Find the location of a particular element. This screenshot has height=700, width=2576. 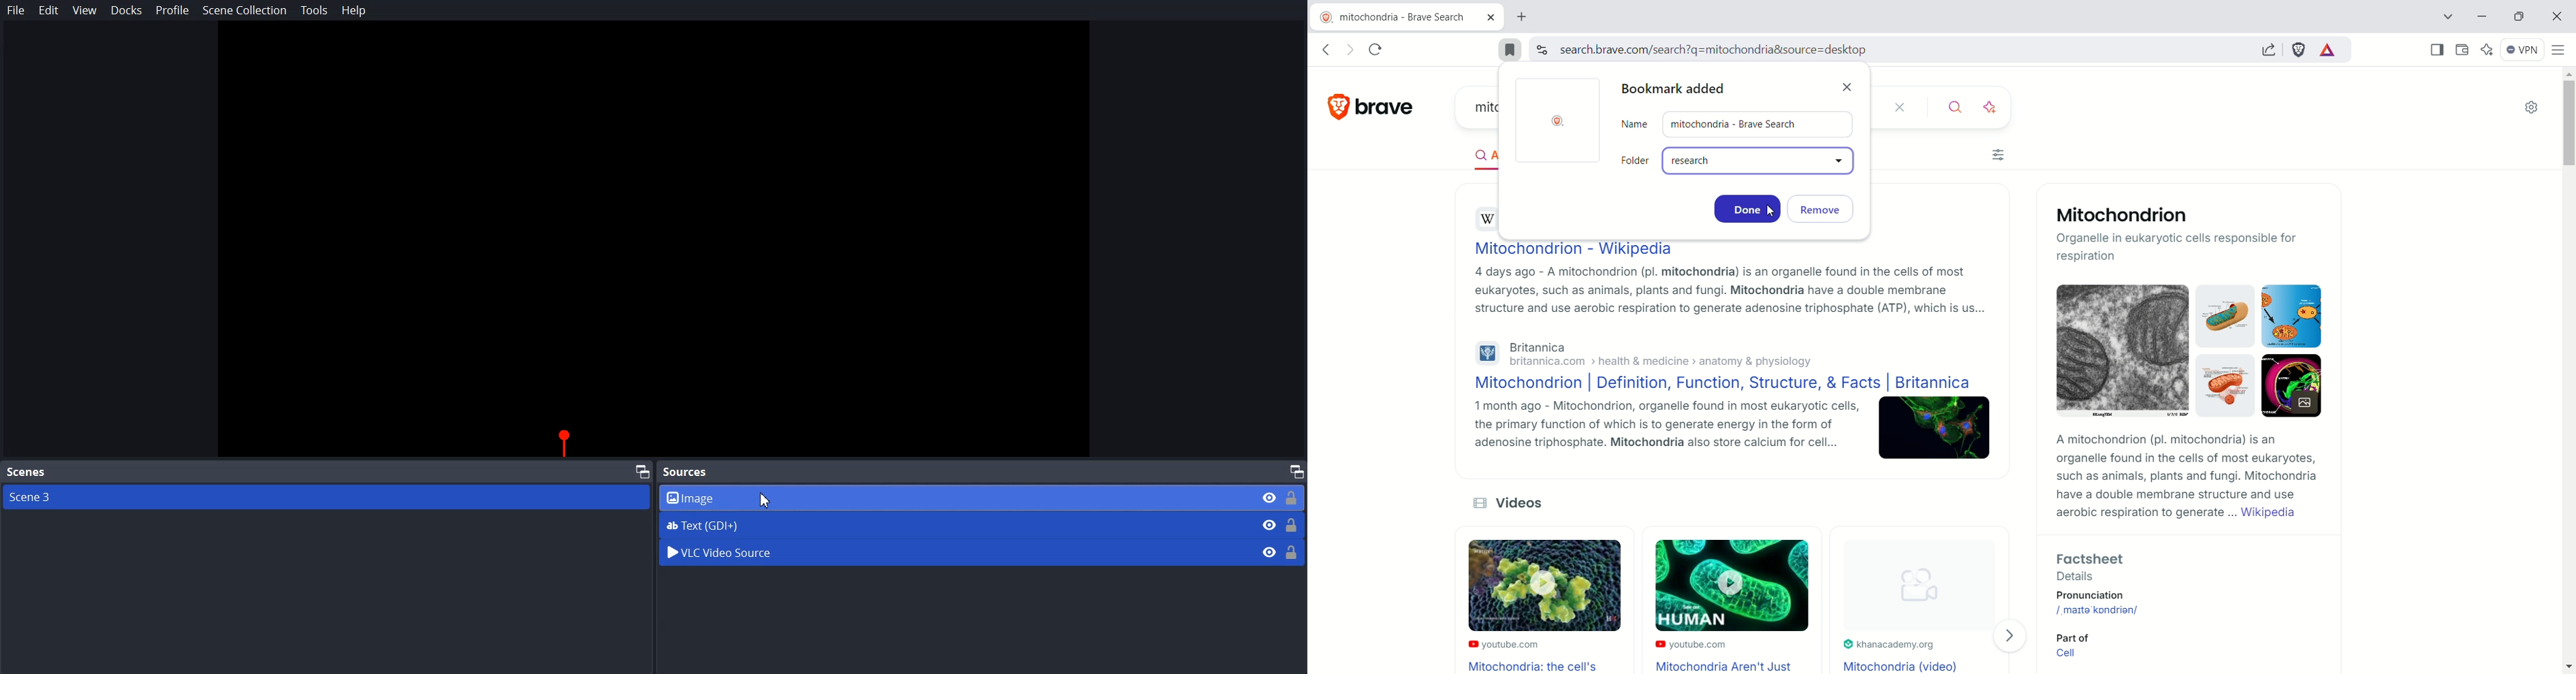

Text (GDI+) is located at coordinates (983, 525).